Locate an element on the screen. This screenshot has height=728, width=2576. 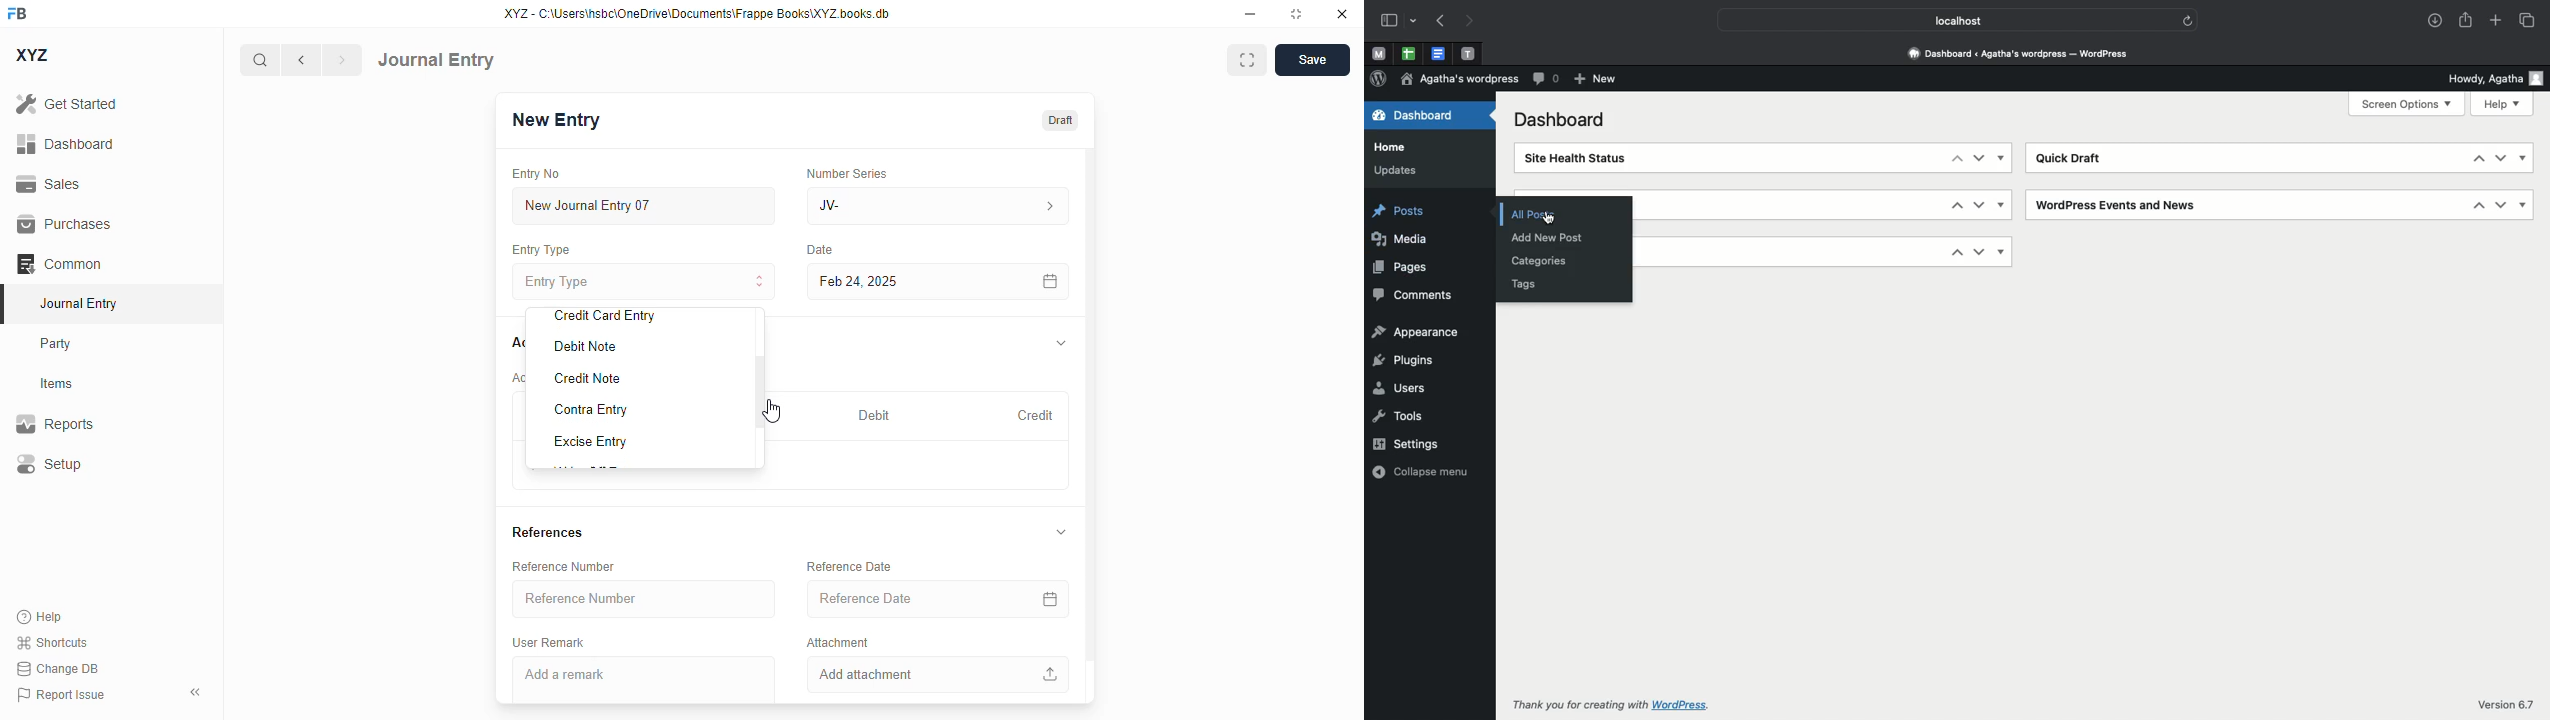
debit is located at coordinates (875, 415).